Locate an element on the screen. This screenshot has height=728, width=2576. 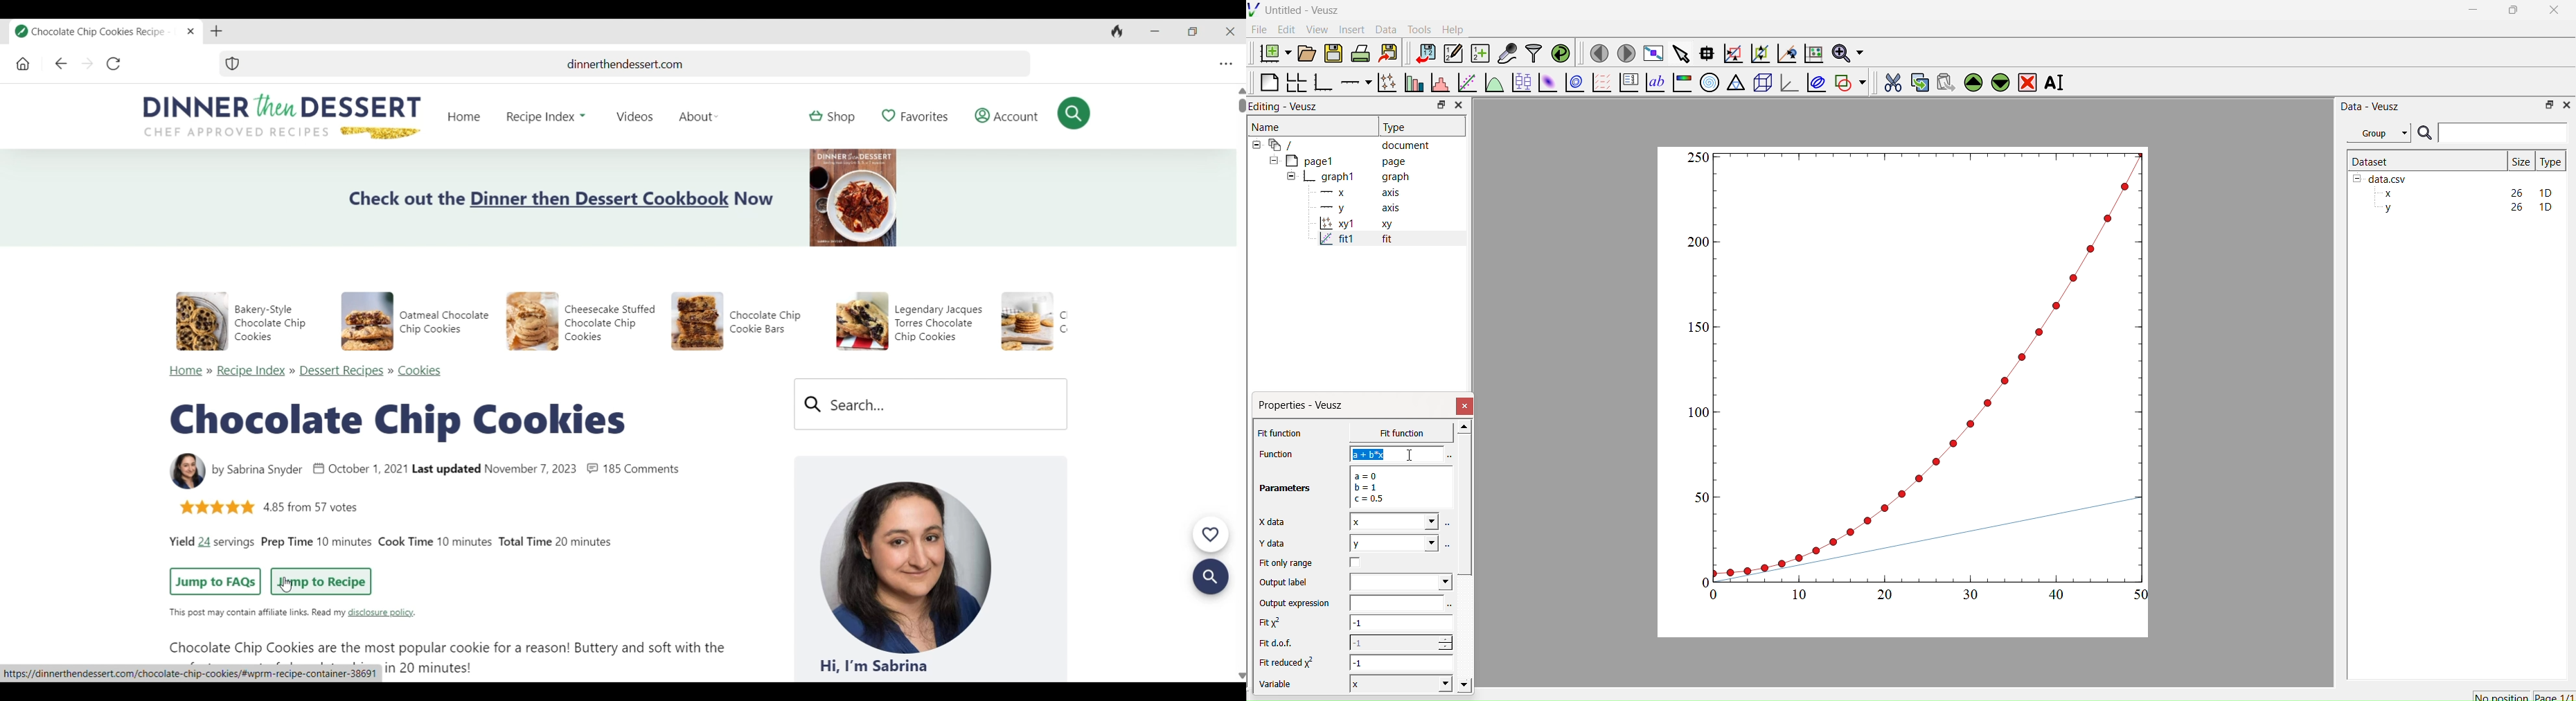
Edit is located at coordinates (1285, 29).